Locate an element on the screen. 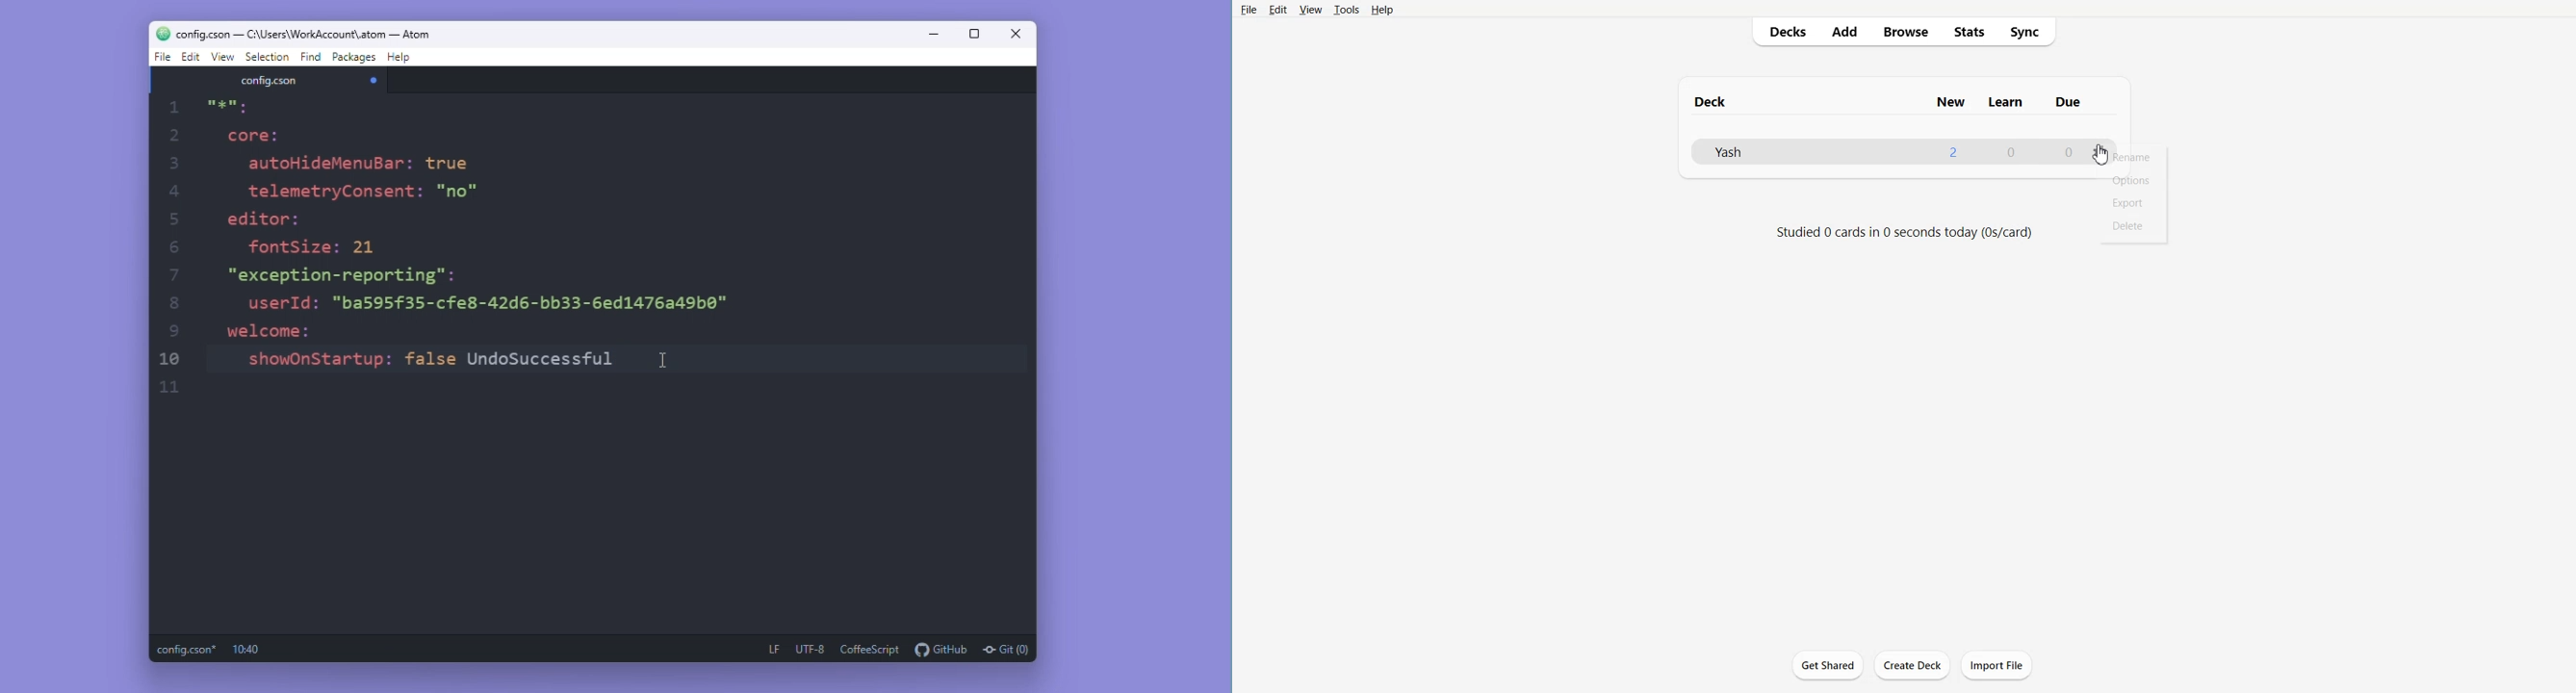  Edit is located at coordinates (1280, 10).